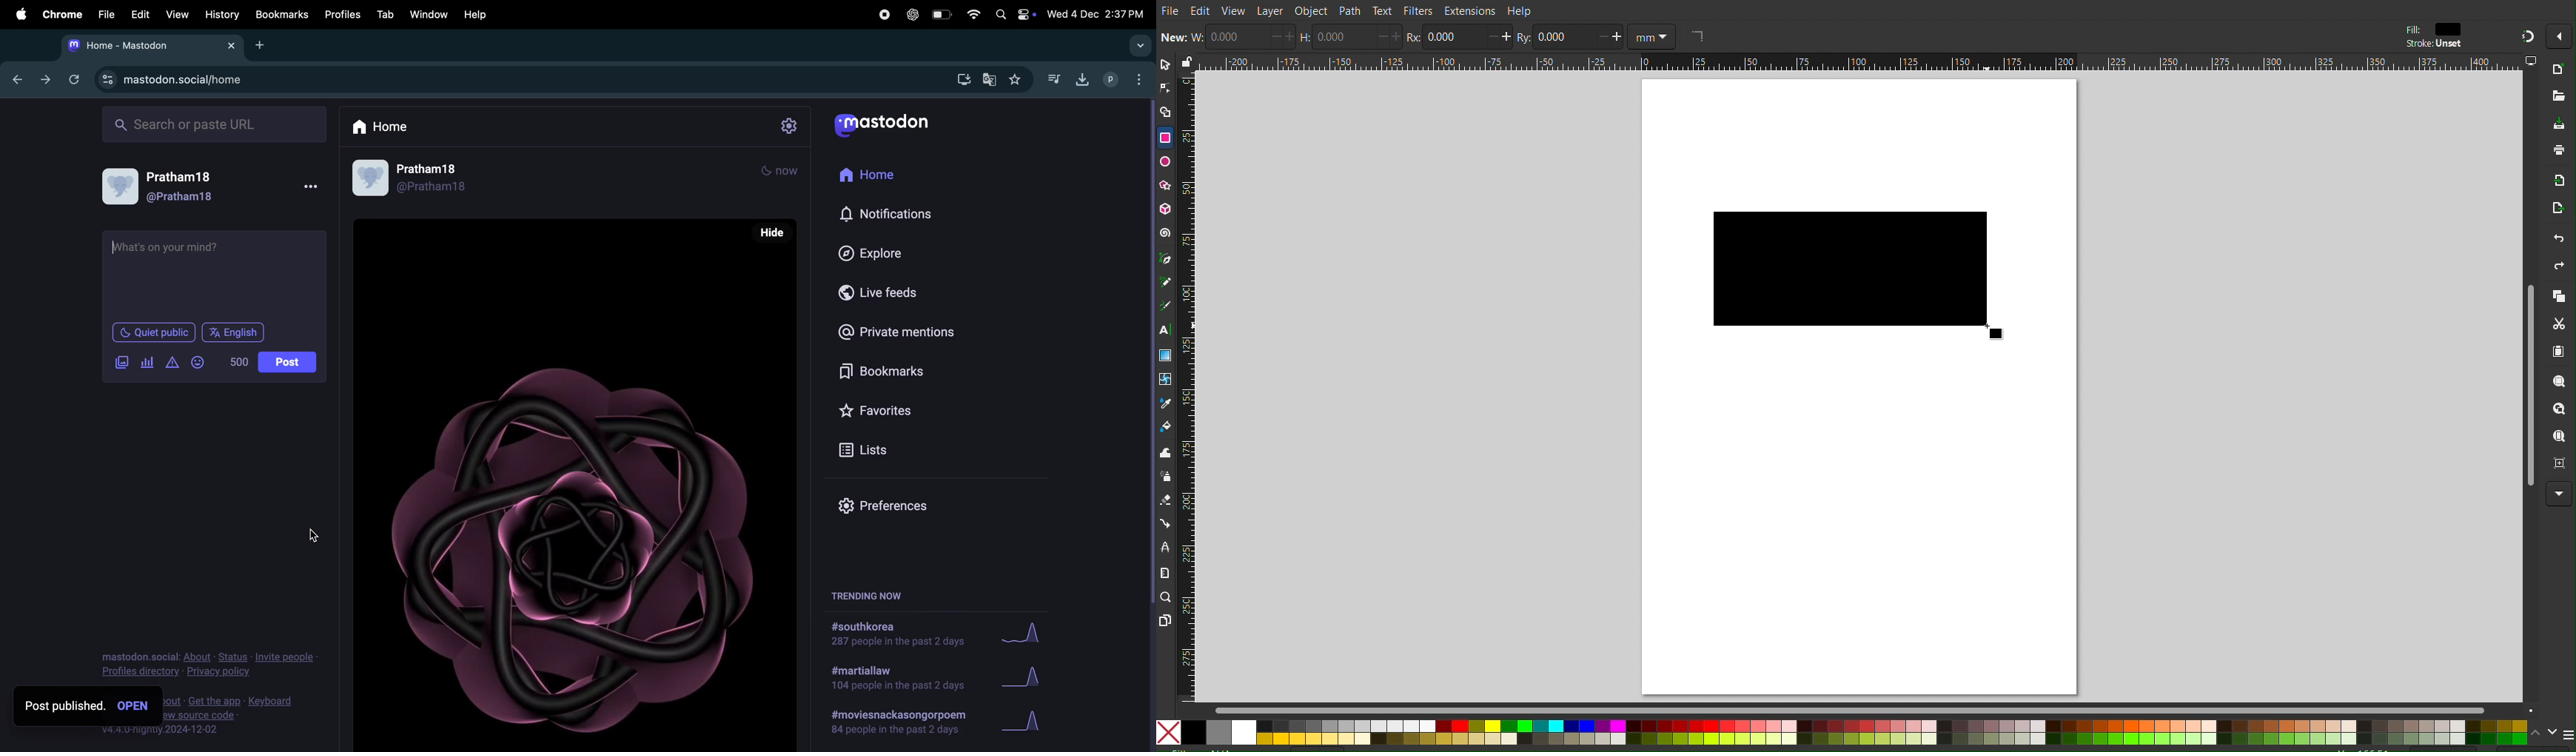 This screenshot has height=756, width=2576. What do you see at coordinates (1138, 45) in the screenshot?
I see `dropdown` at bounding box center [1138, 45].